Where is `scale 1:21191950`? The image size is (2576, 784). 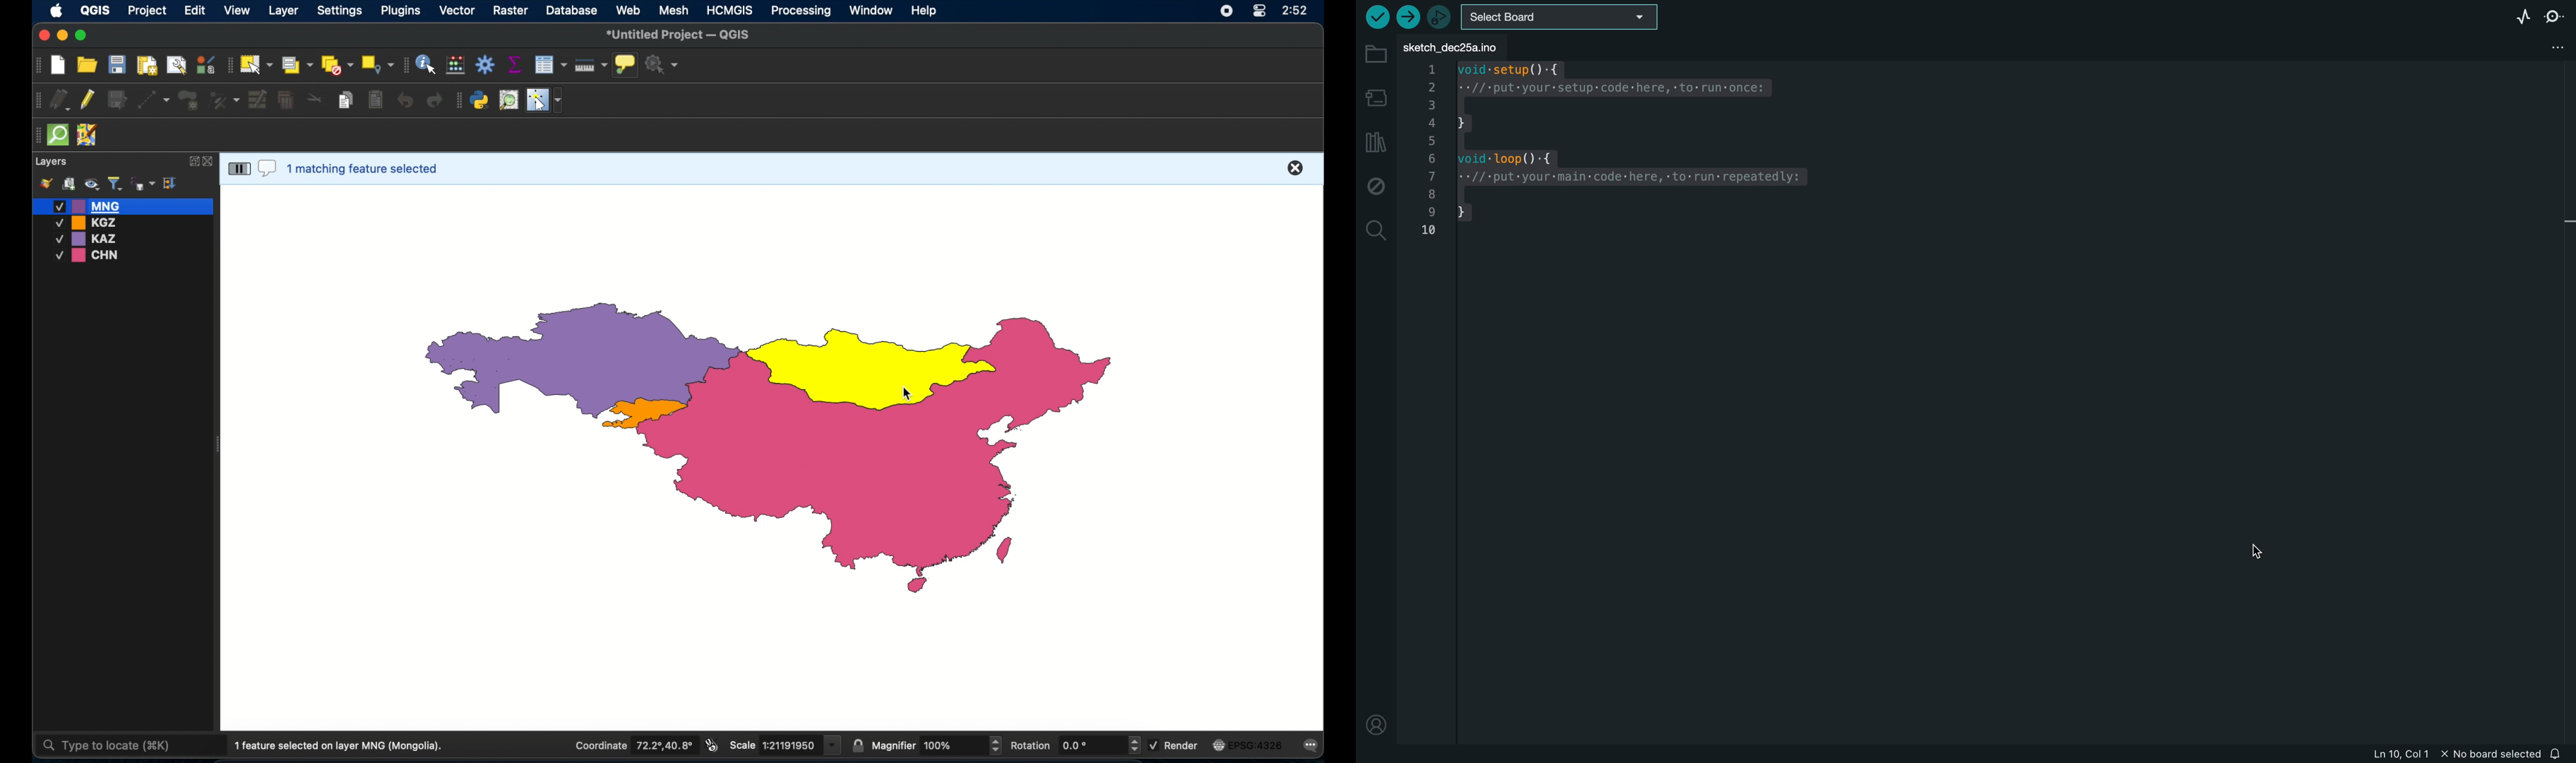
scale 1:21191950 is located at coordinates (786, 745).